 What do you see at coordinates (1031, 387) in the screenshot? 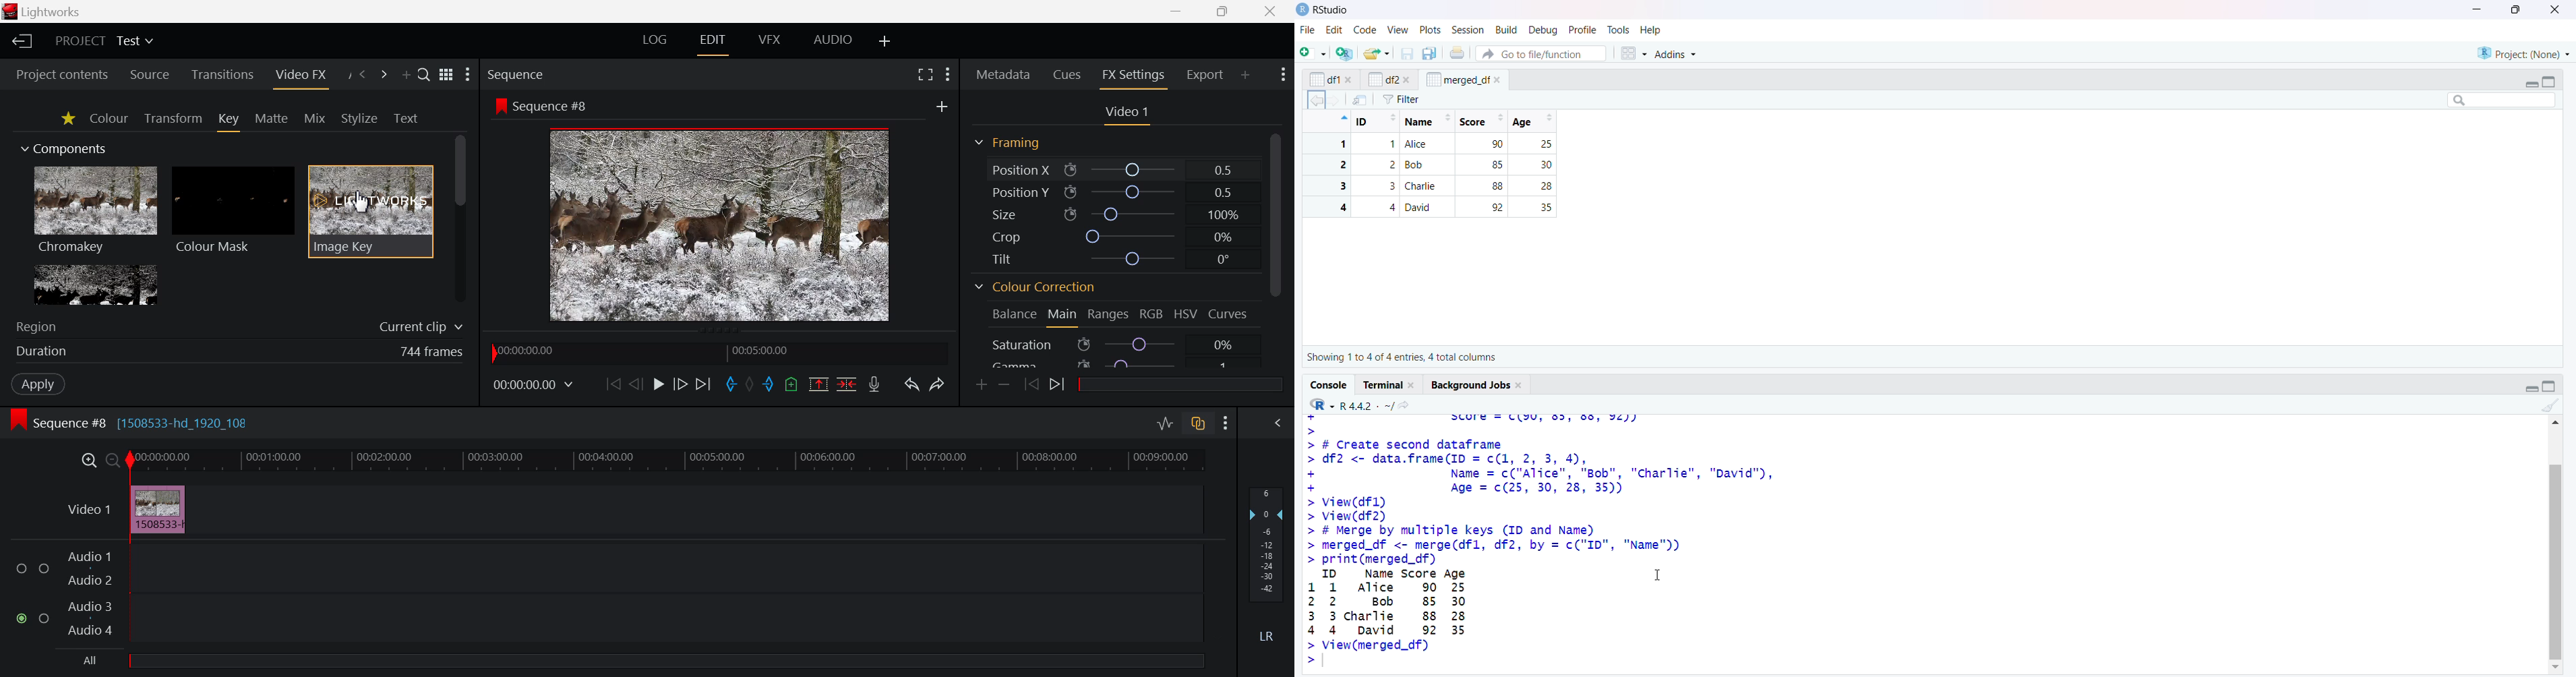
I see `Previous keyframe` at bounding box center [1031, 387].